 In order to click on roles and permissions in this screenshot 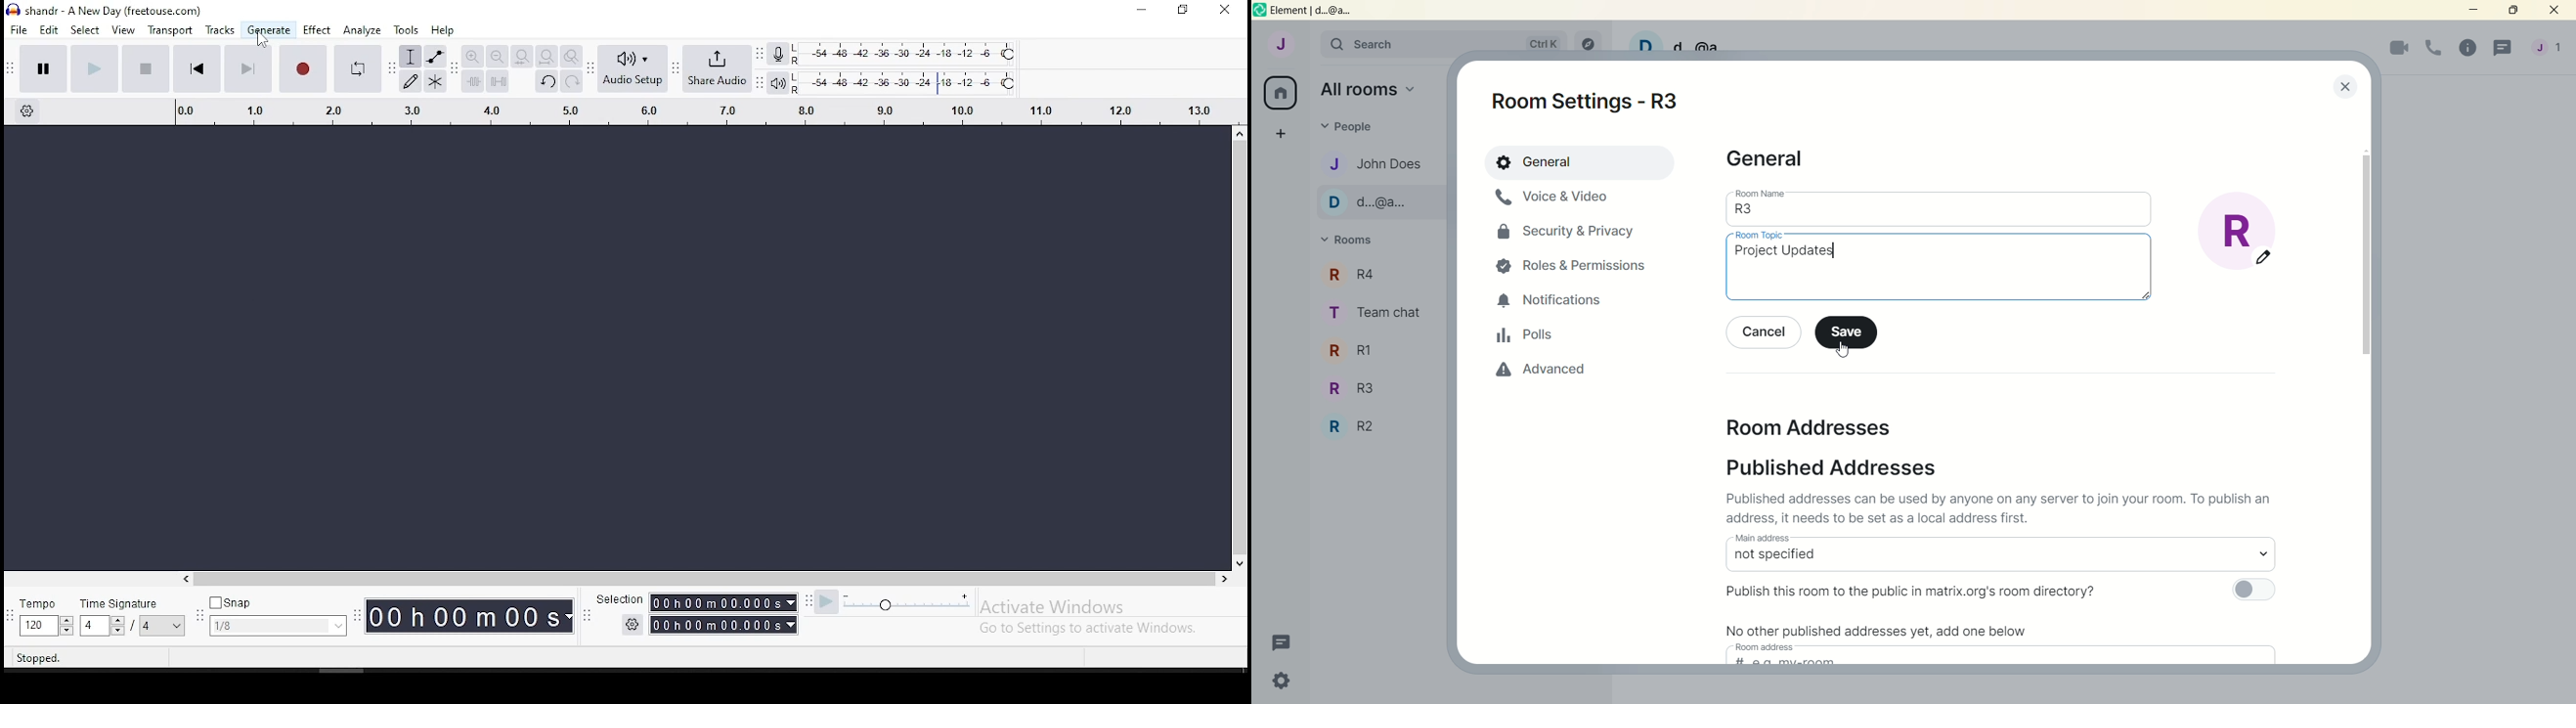, I will do `click(1572, 264)`.